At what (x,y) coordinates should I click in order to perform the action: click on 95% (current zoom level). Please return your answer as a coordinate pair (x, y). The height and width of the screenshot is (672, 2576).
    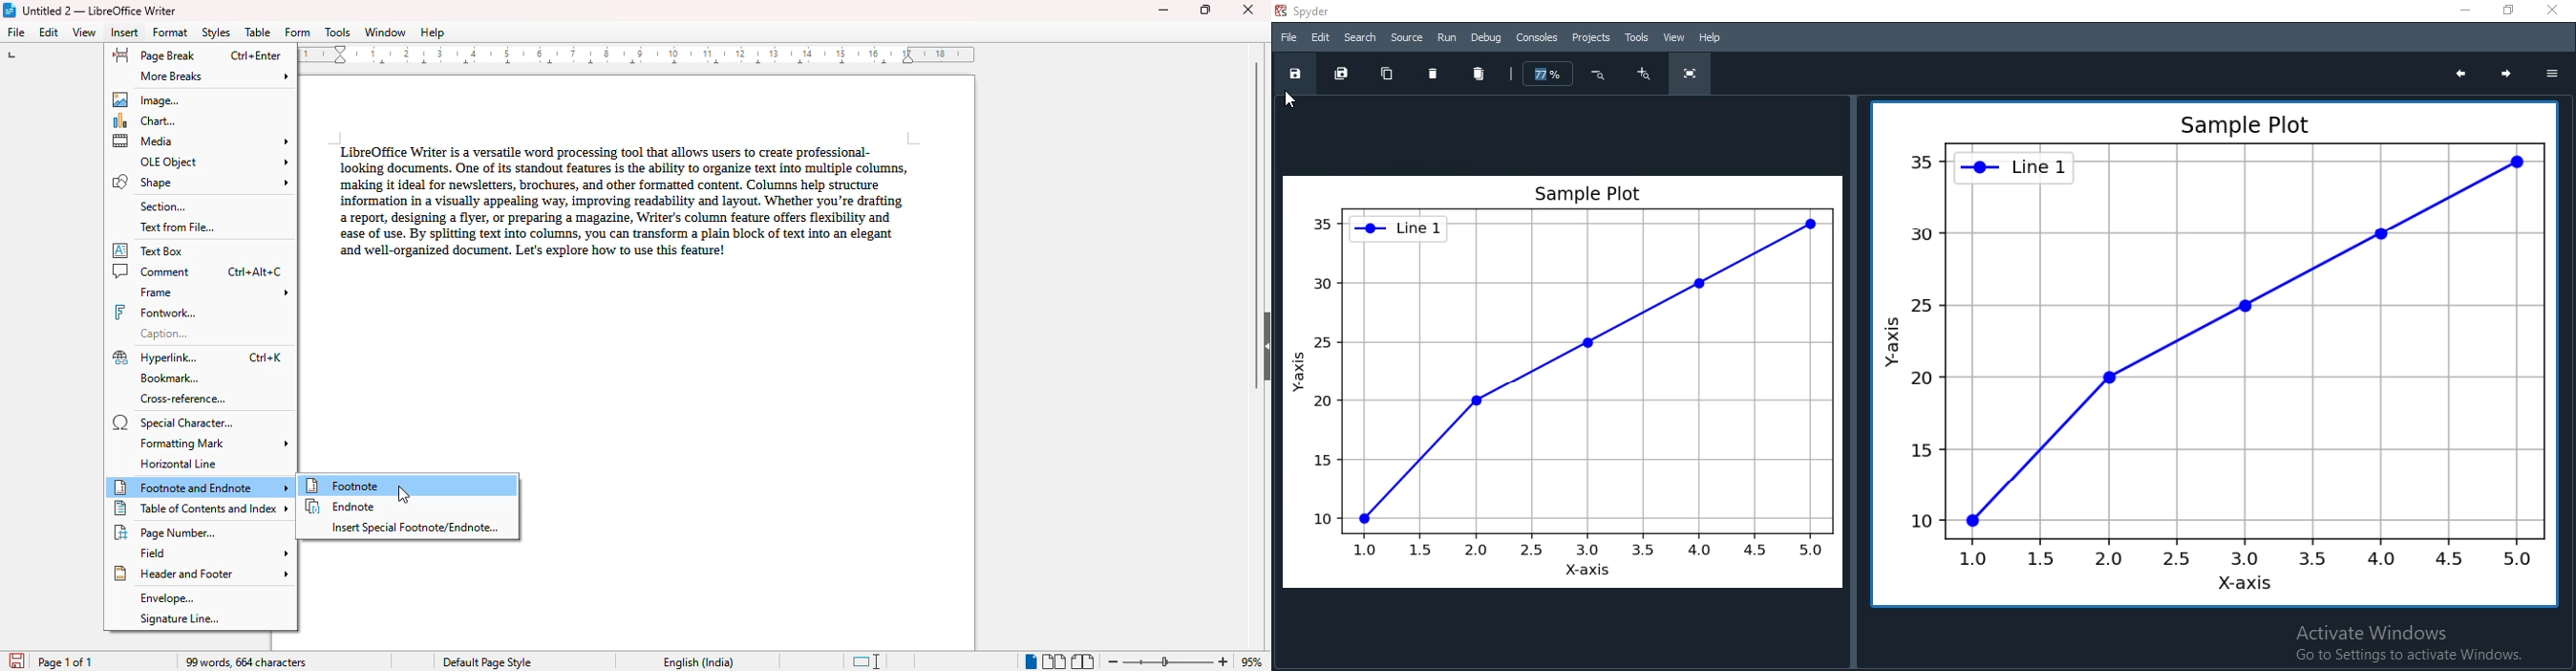
    Looking at the image, I should click on (1254, 661).